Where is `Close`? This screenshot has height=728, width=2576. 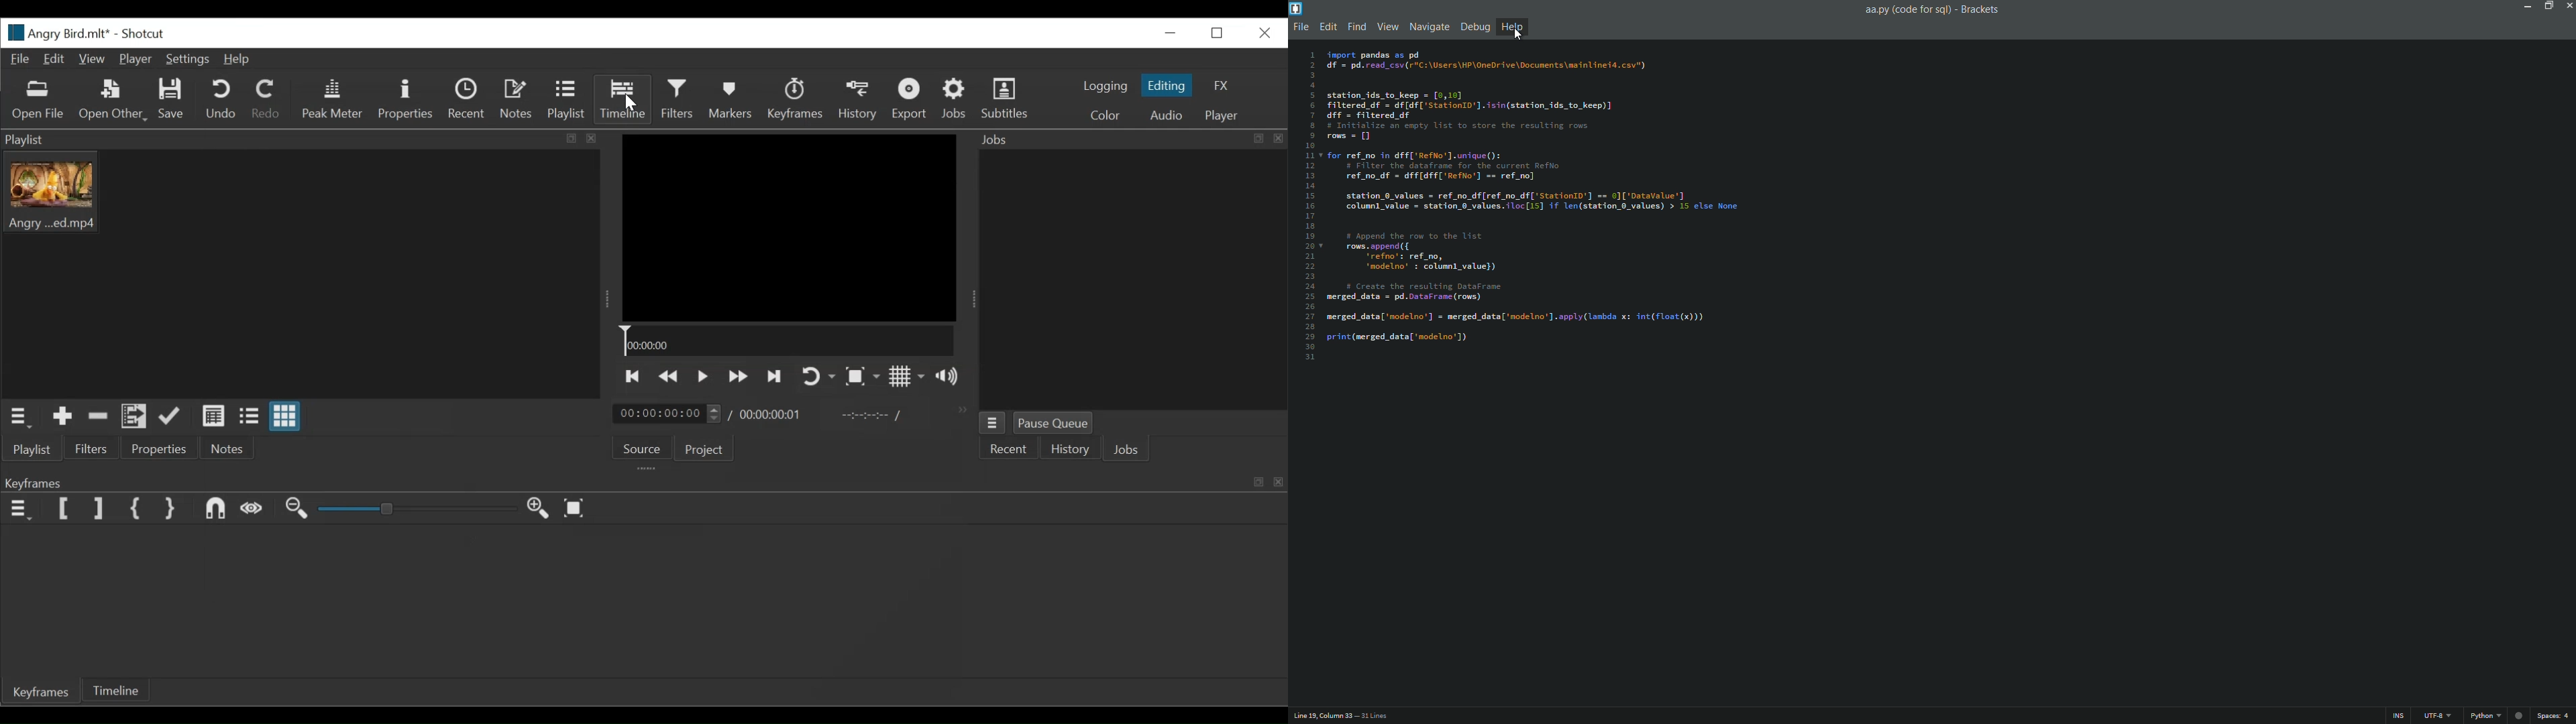
Close is located at coordinates (1265, 34).